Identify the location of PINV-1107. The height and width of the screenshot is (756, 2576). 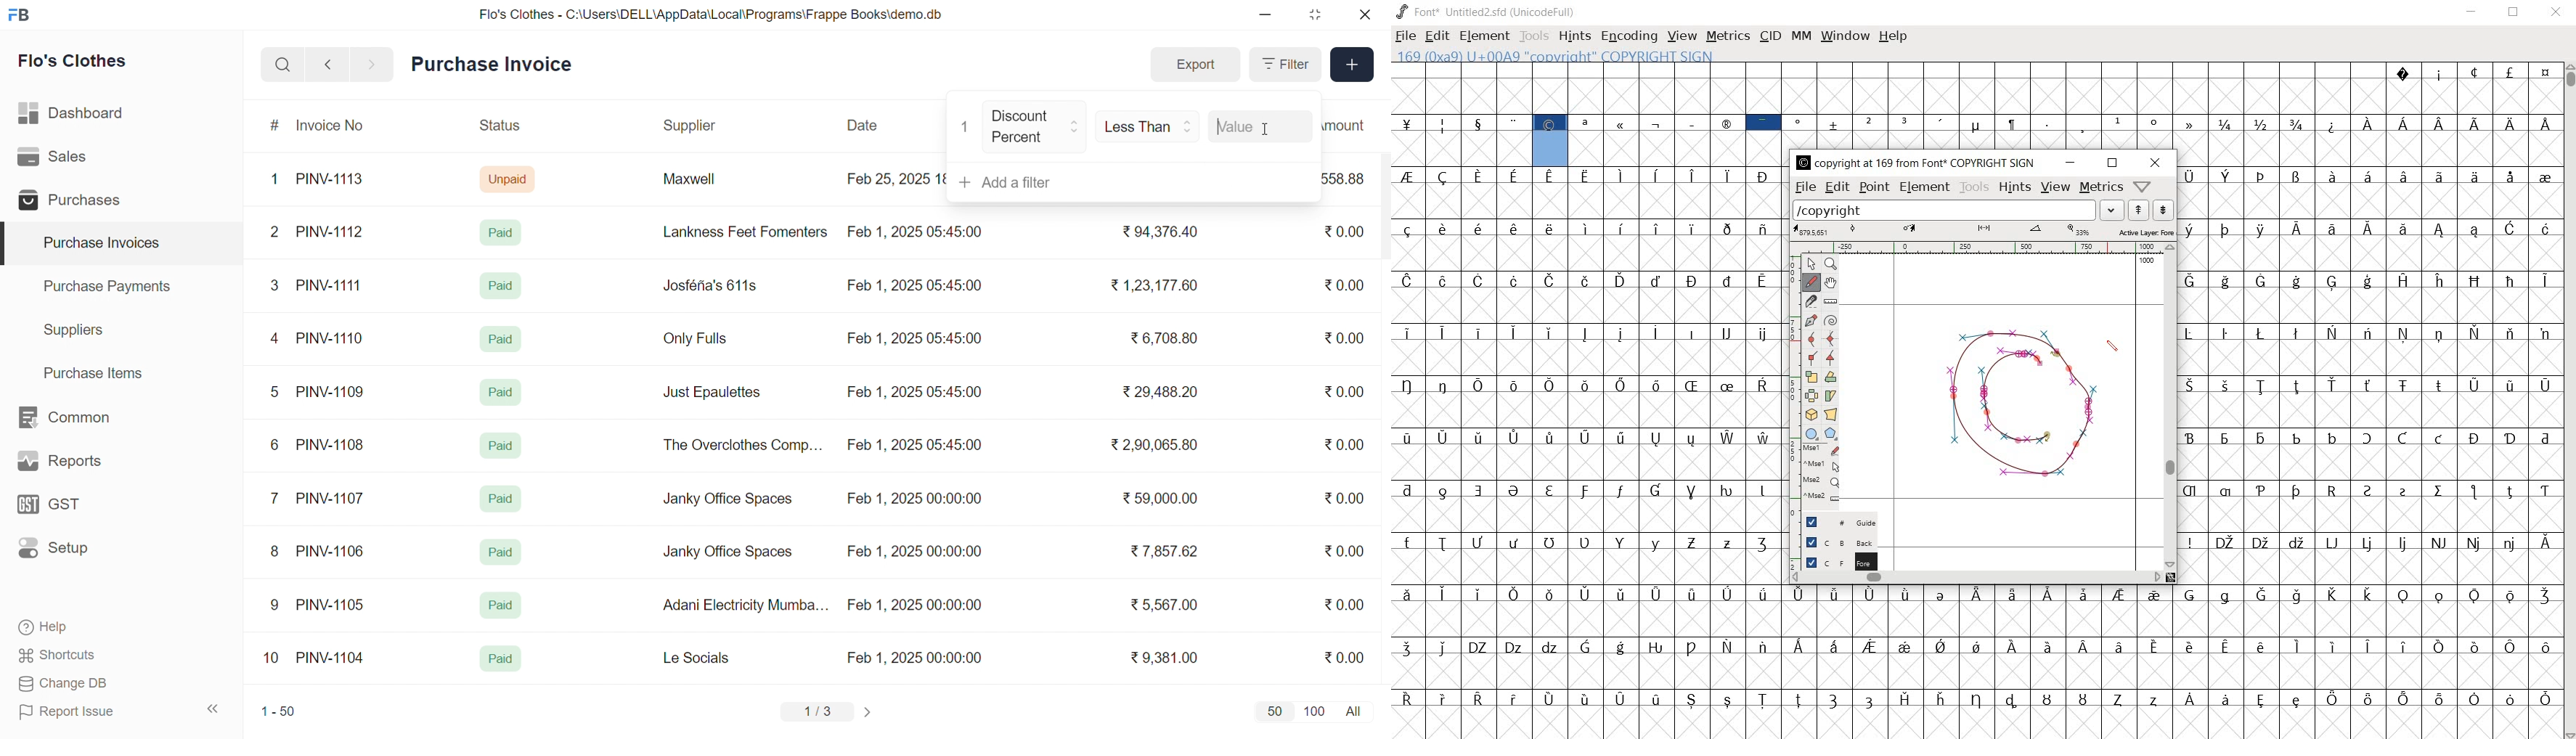
(333, 498).